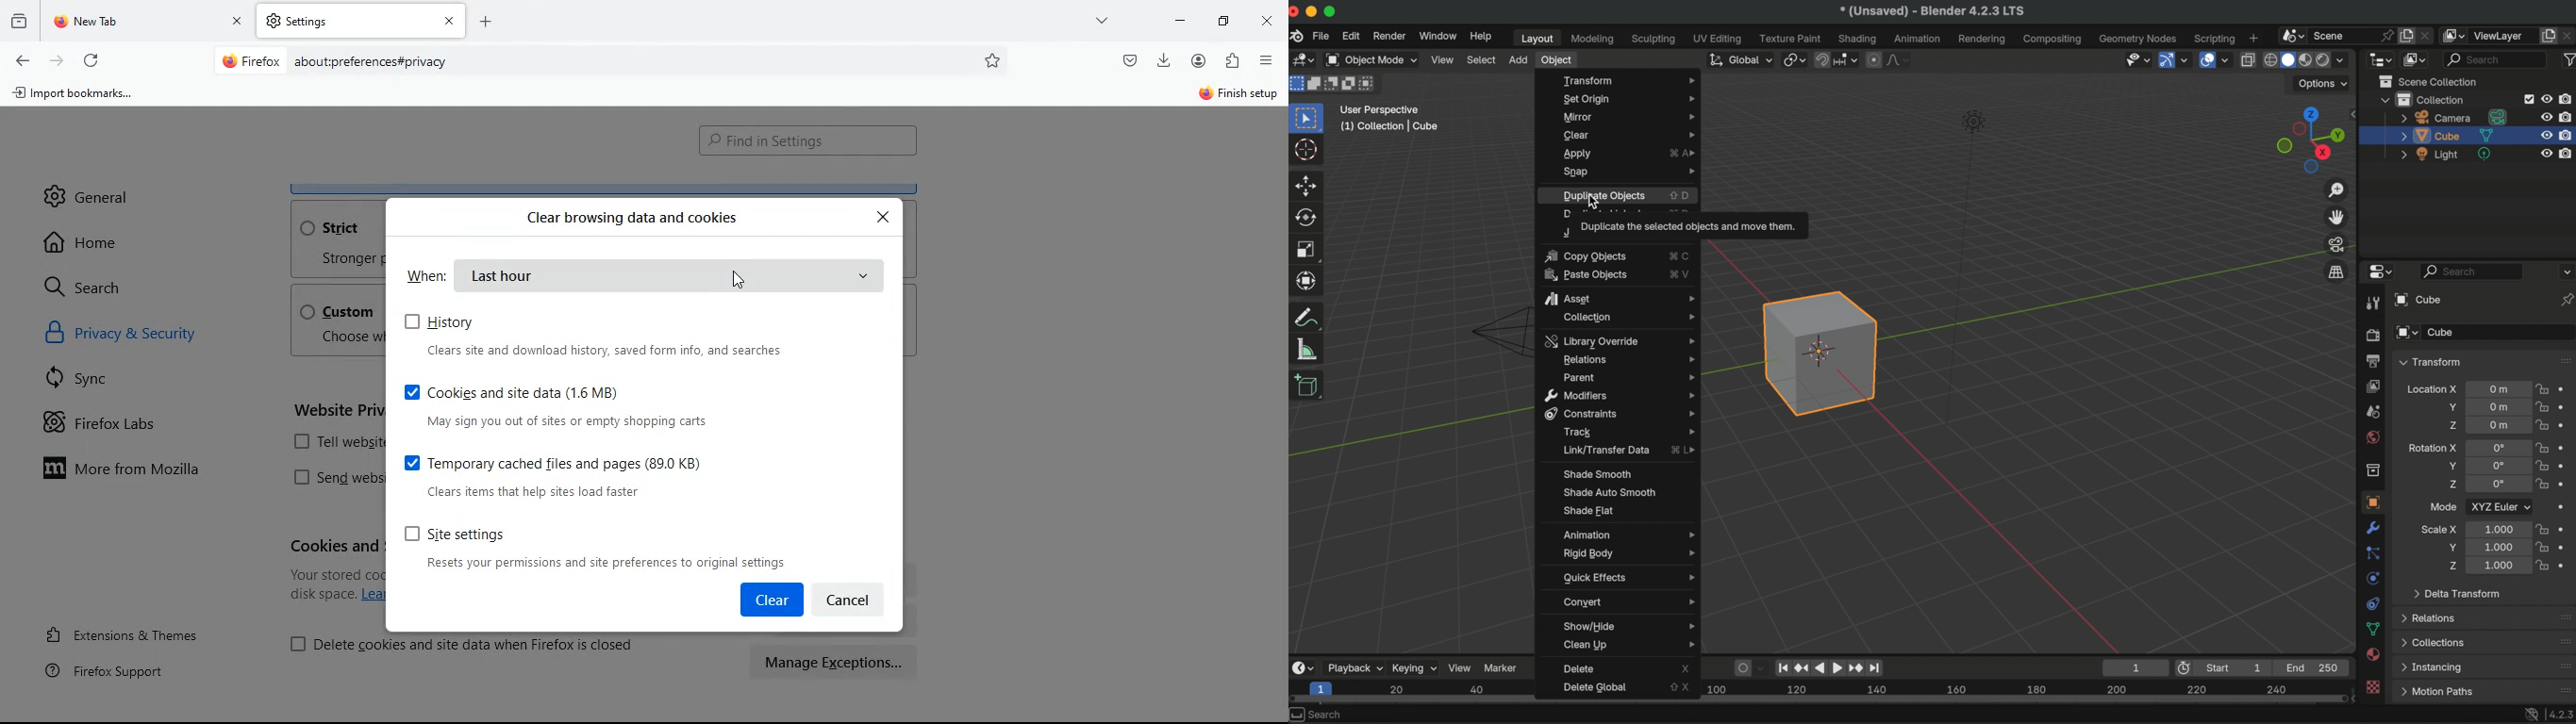 The width and height of the screenshot is (2576, 728). What do you see at coordinates (2187, 668) in the screenshot?
I see `use preview range` at bounding box center [2187, 668].